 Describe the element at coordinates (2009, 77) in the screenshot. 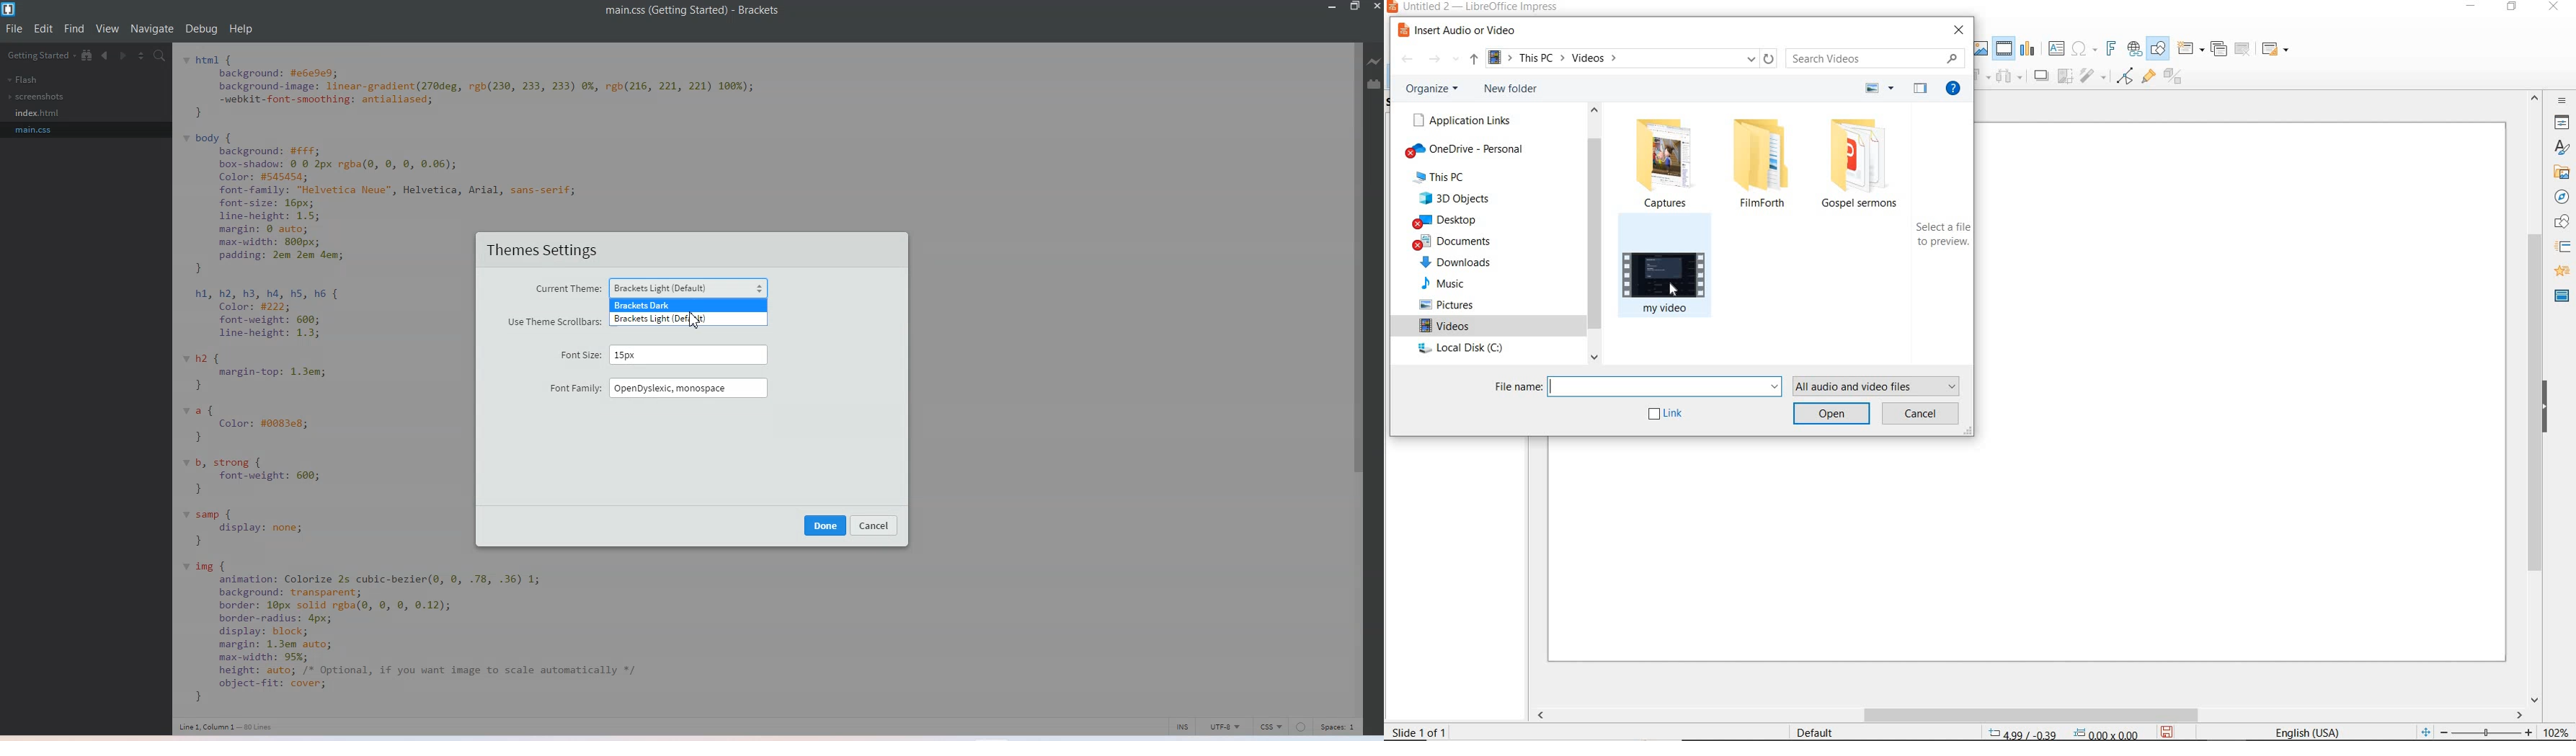

I see `icon` at that location.